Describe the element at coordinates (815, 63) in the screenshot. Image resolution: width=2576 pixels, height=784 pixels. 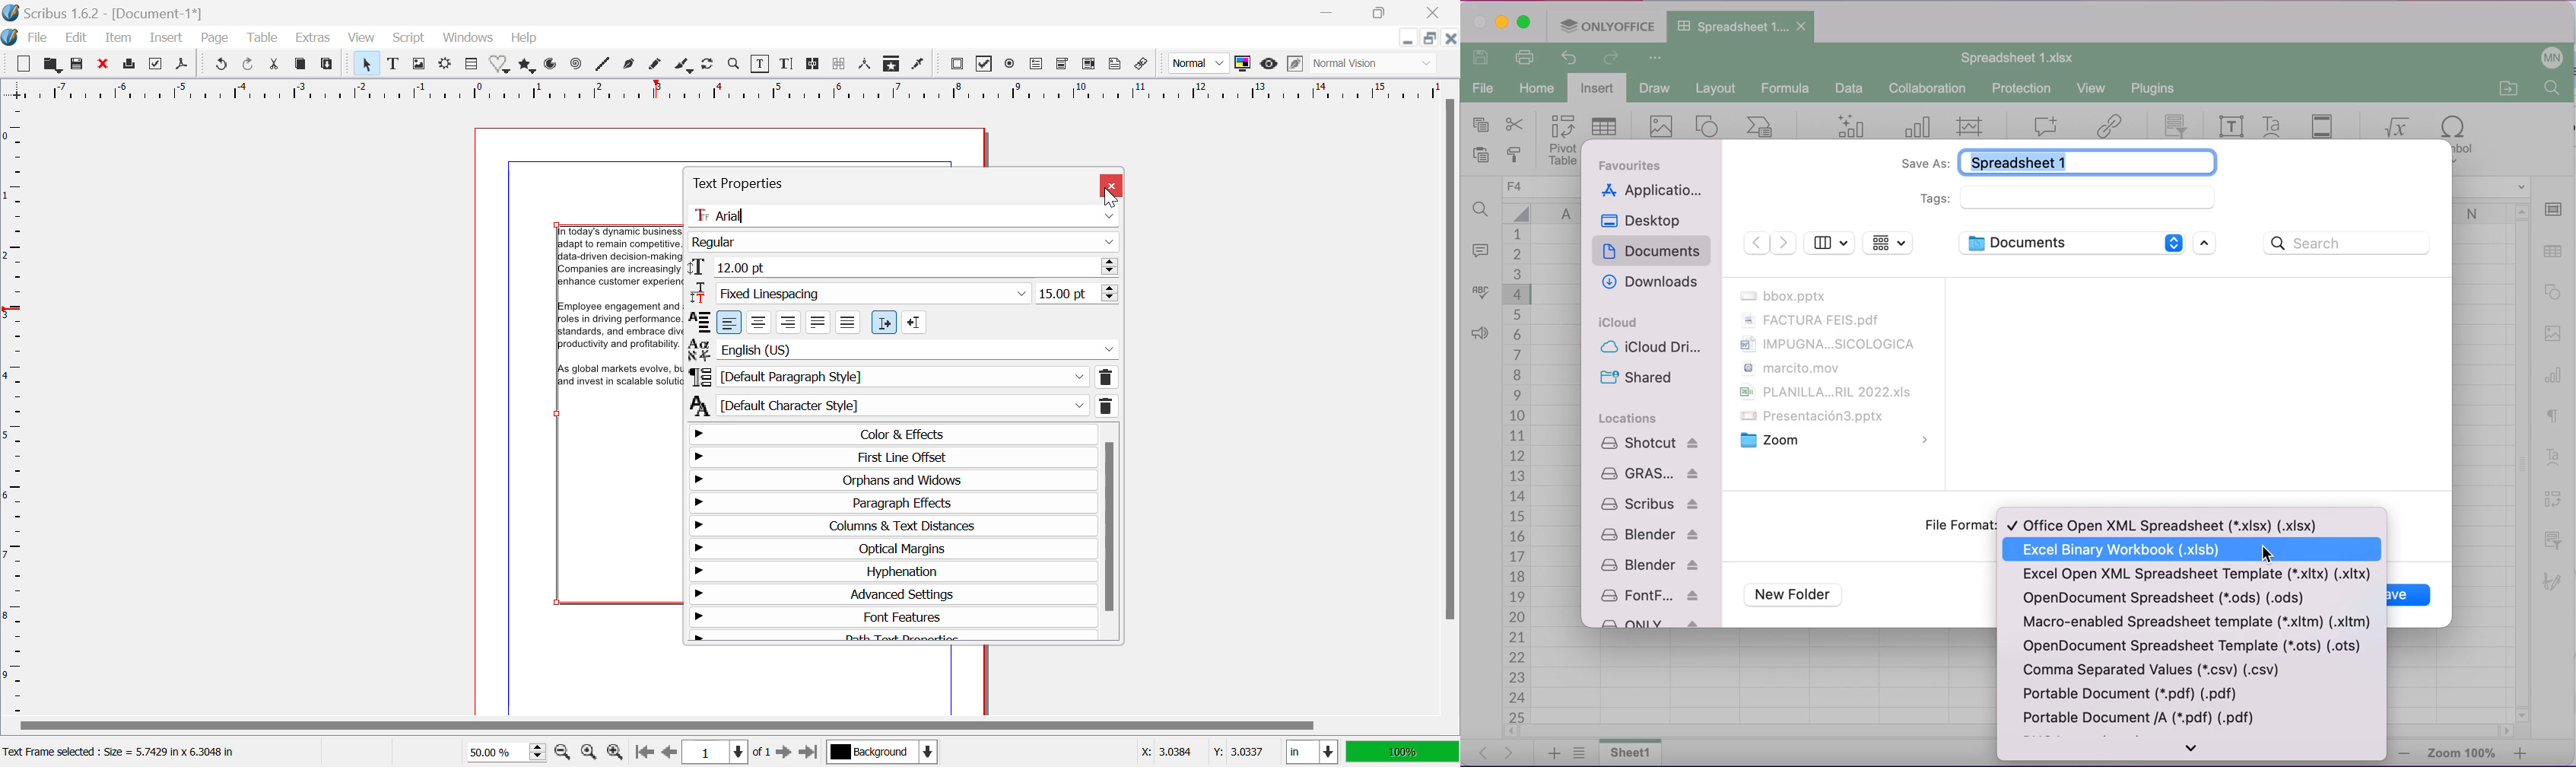
I see `Link Text Frames` at that location.